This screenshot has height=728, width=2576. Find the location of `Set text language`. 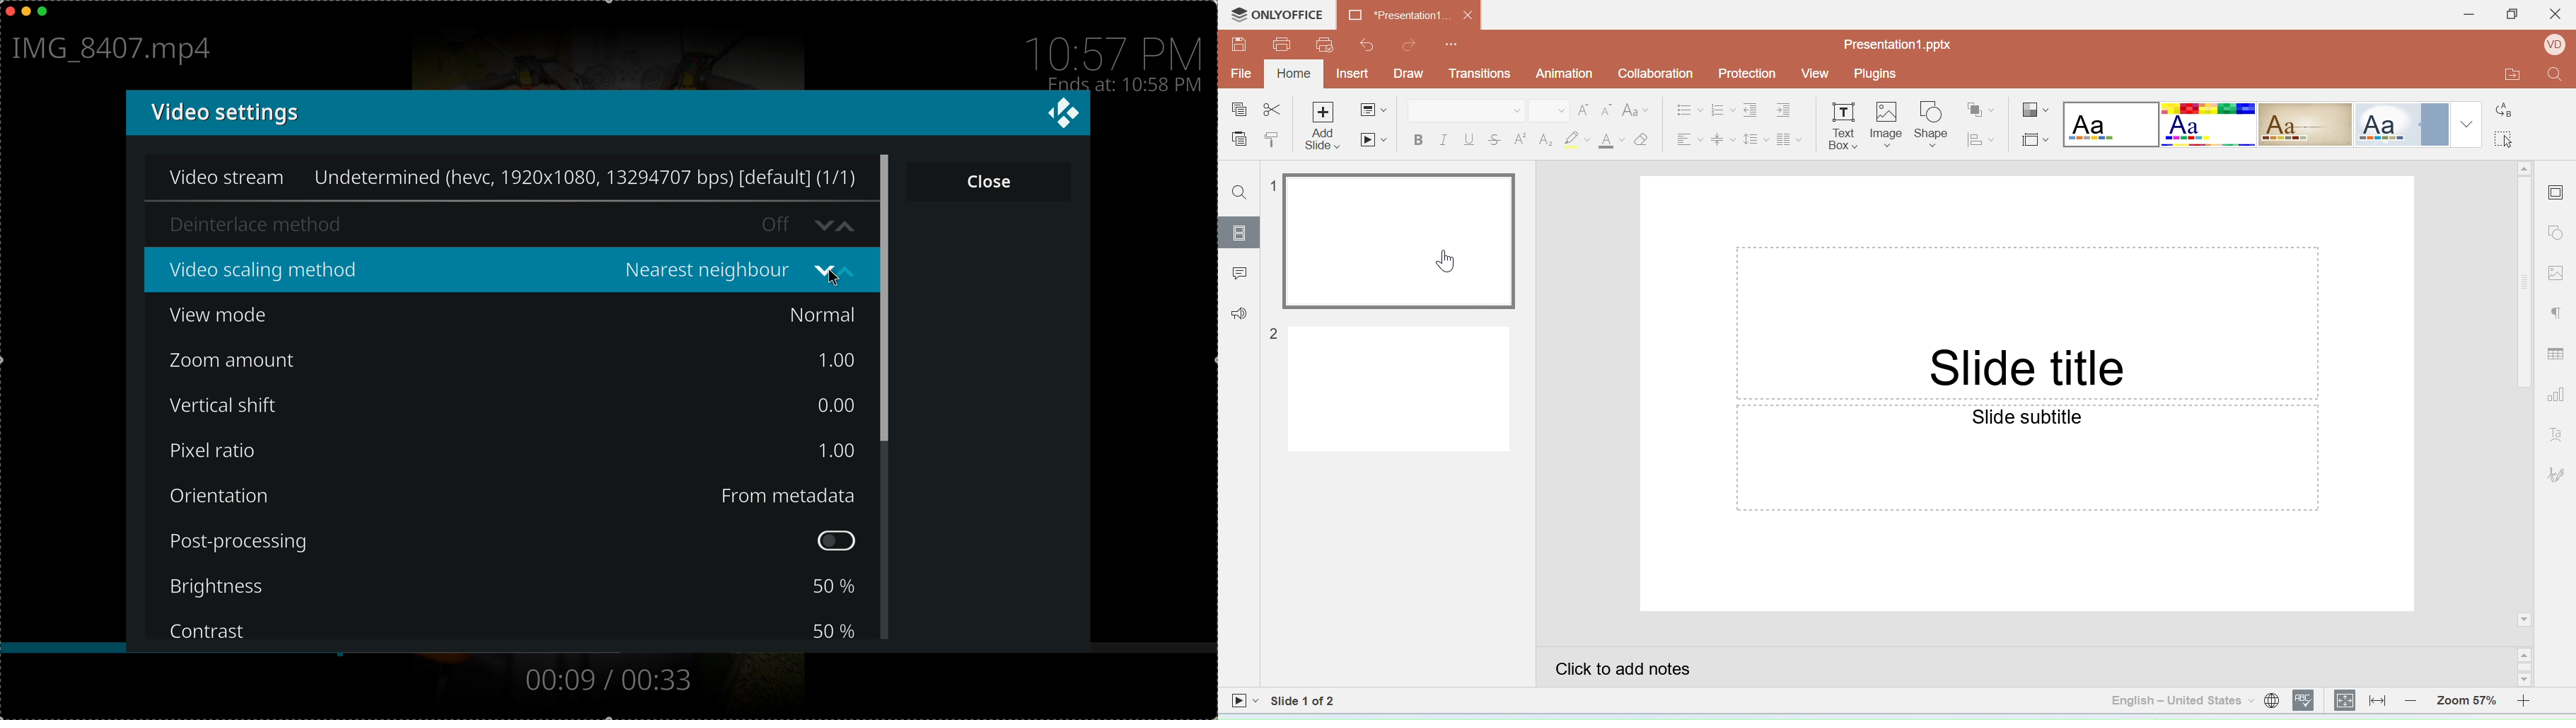

Set text language is located at coordinates (2181, 700).